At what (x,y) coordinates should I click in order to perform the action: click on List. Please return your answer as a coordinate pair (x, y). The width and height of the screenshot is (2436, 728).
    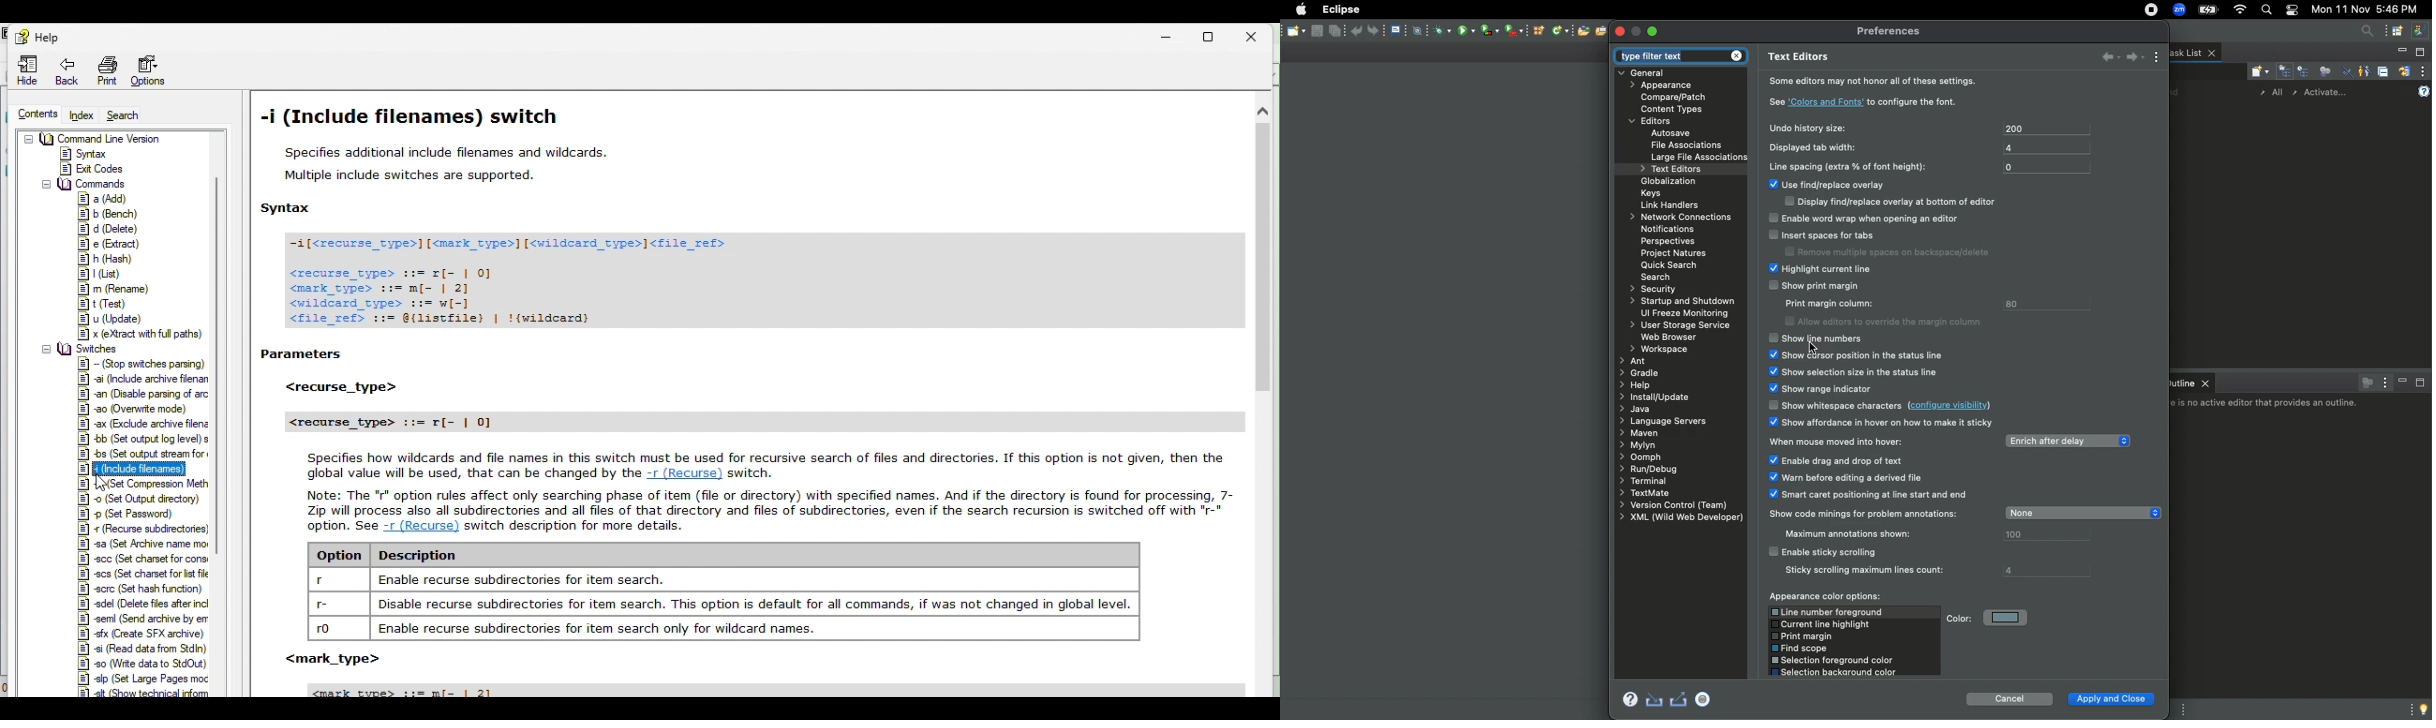
    Looking at the image, I should click on (98, 274).